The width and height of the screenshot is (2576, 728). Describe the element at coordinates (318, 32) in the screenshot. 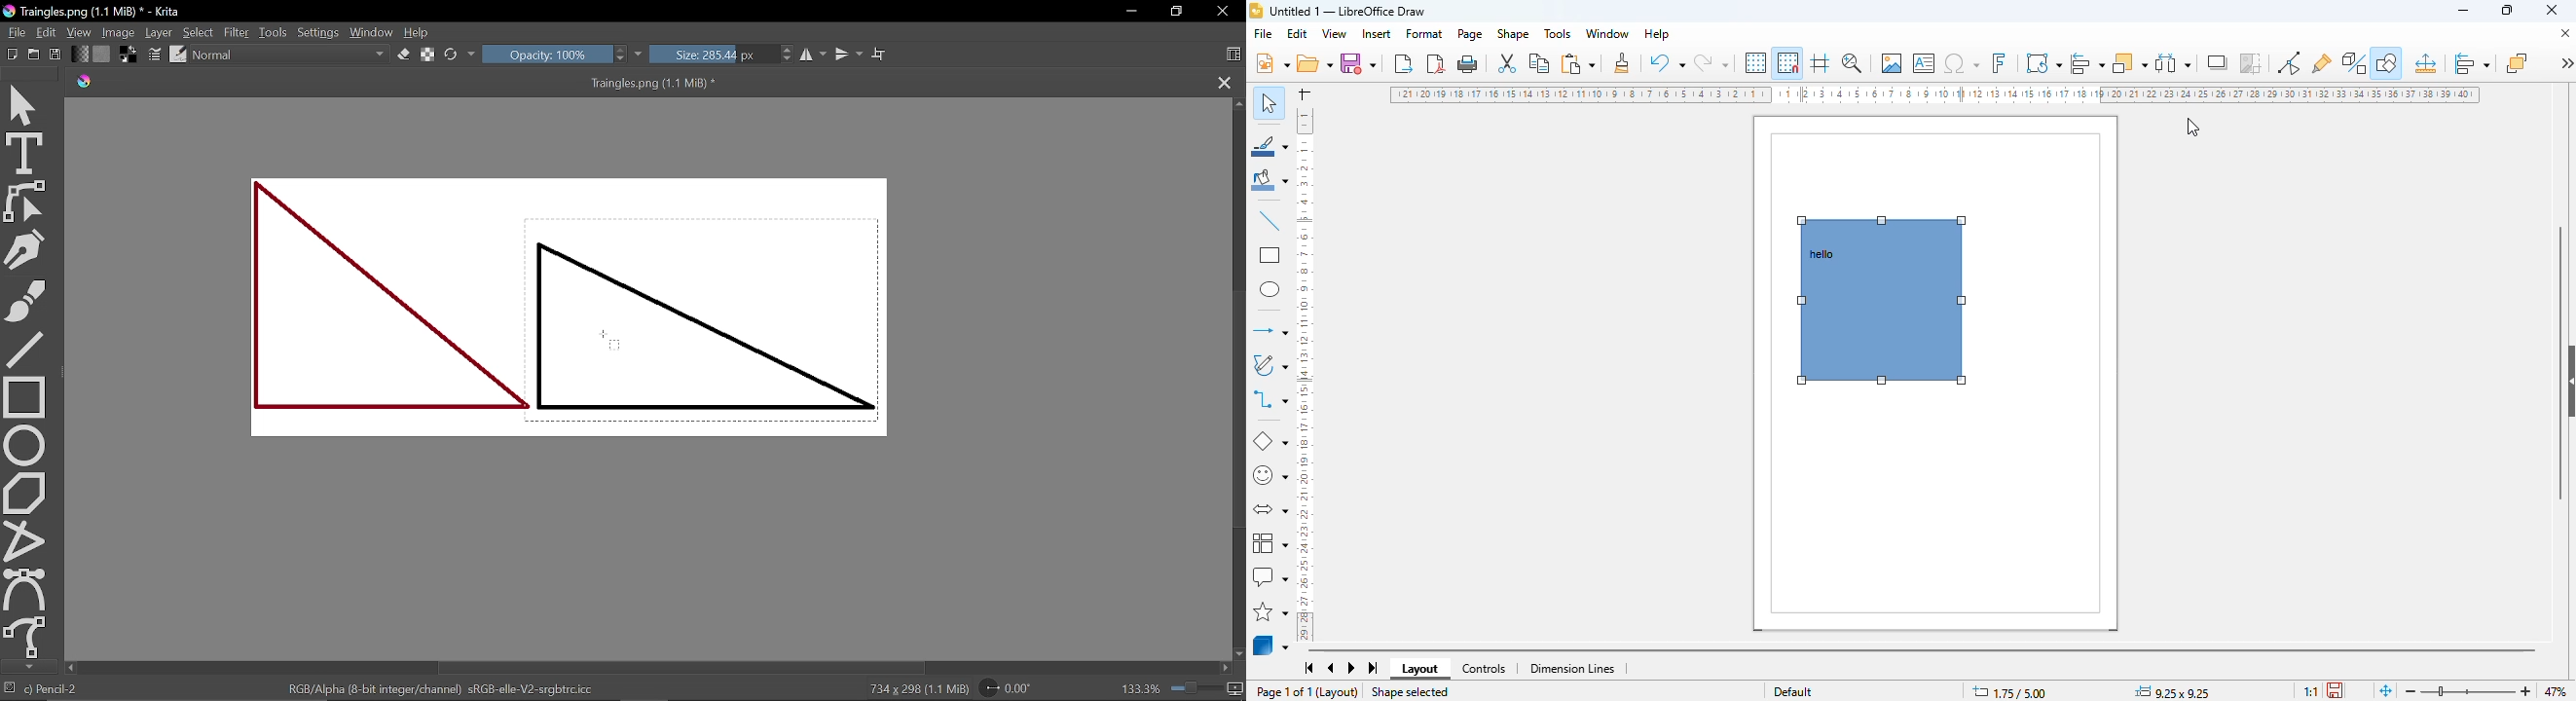

I see `Settings` at that location.